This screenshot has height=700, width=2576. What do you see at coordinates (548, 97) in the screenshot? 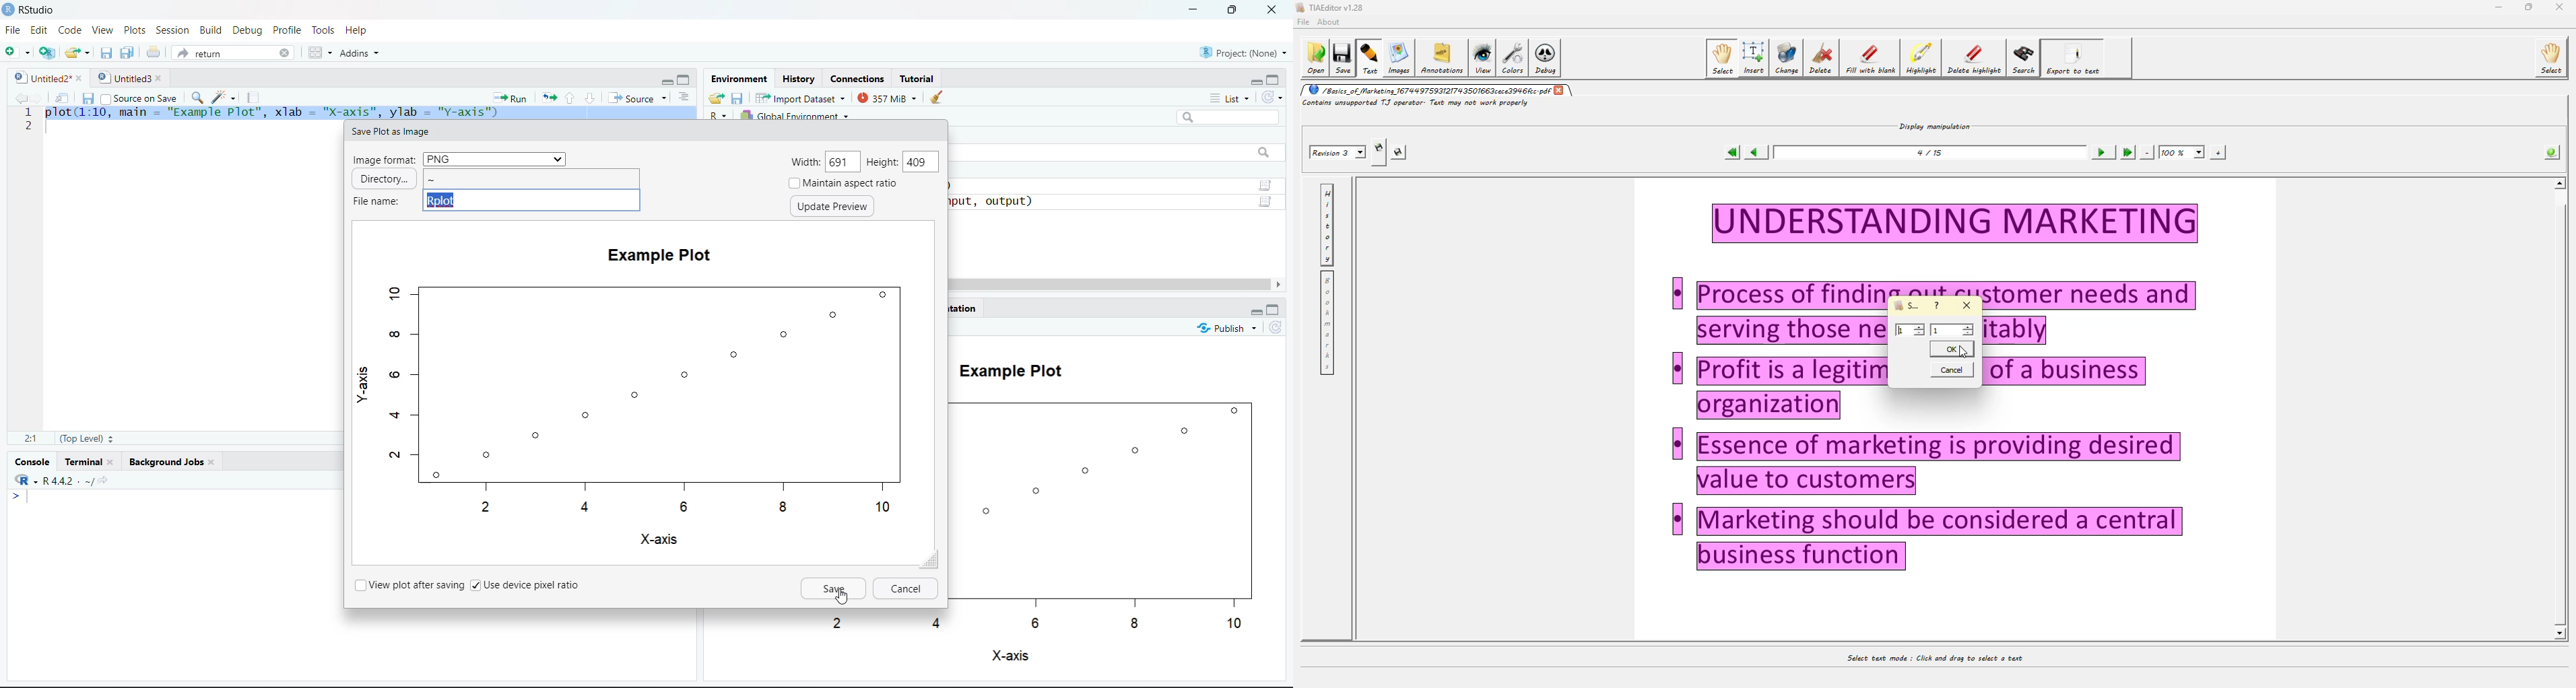
I see `Re-run the previous code region (Ctrl + Alt + P)` at bounding box center [548, 97].